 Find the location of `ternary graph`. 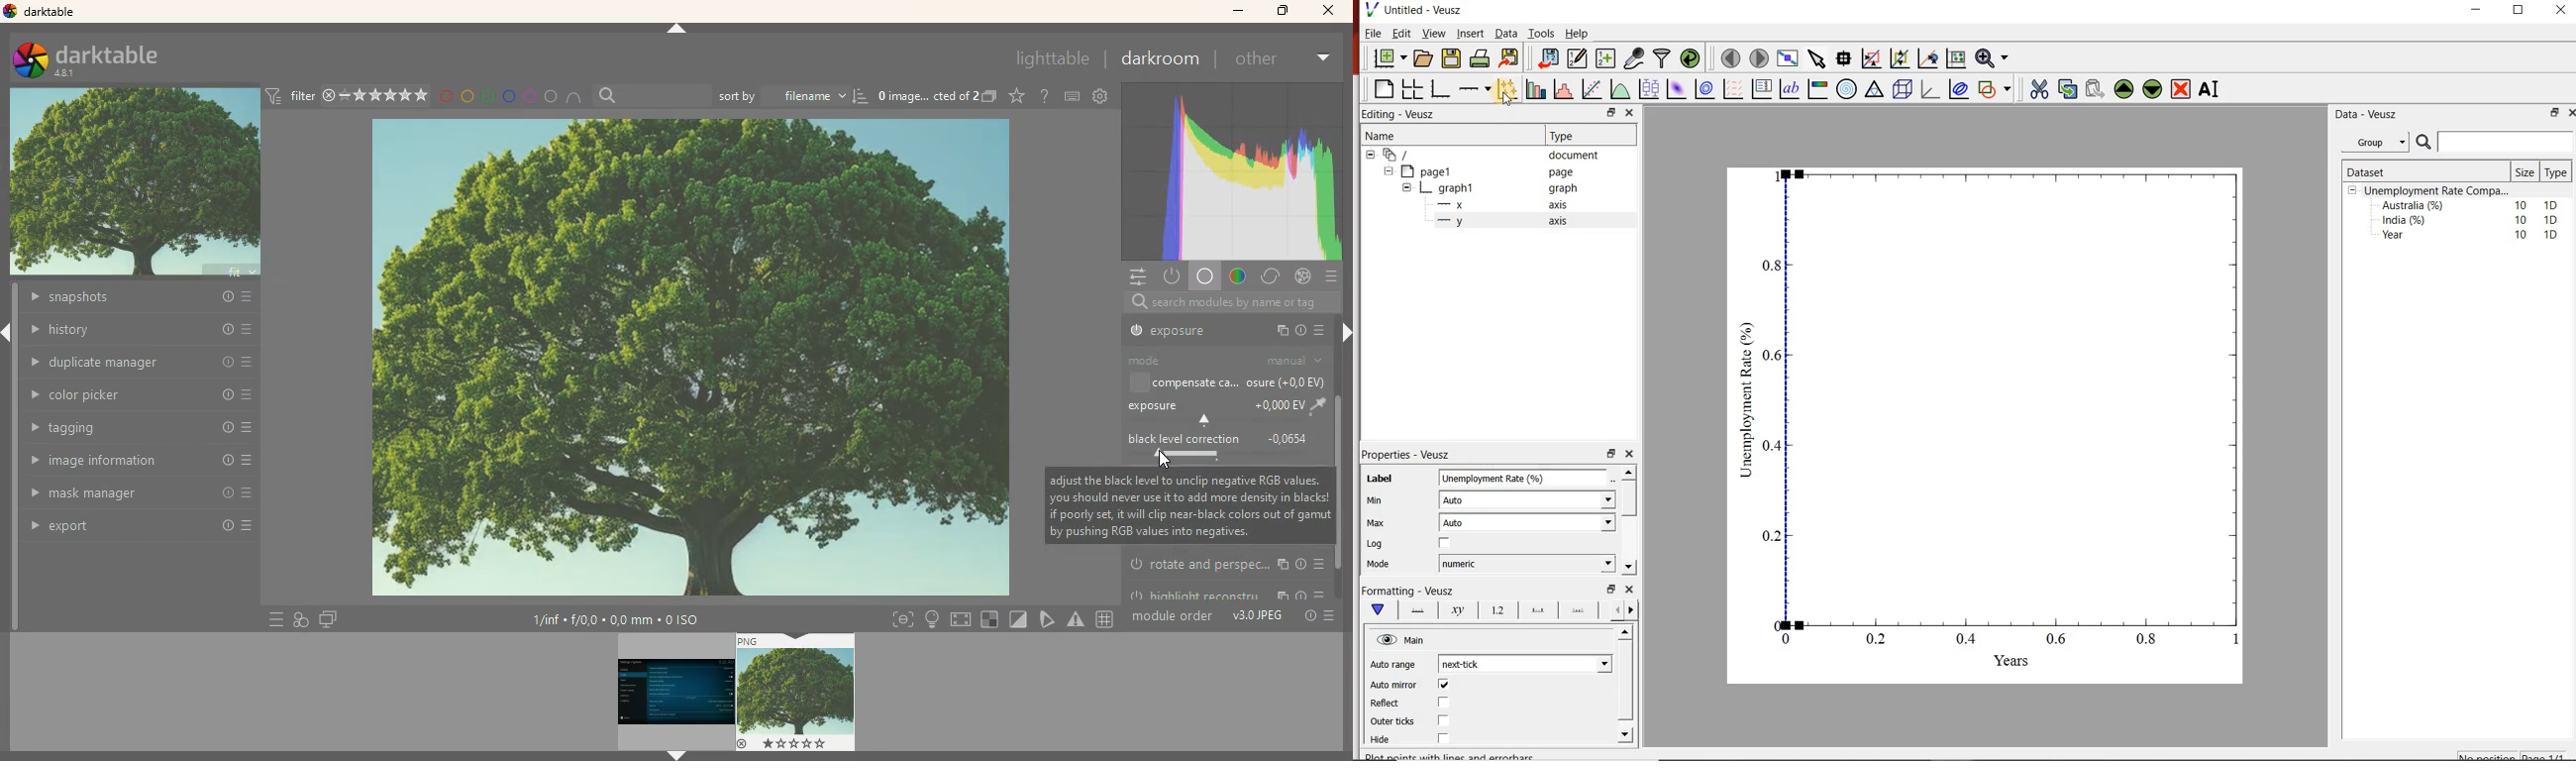

ternary graph is located at coordinates (1875, 89).